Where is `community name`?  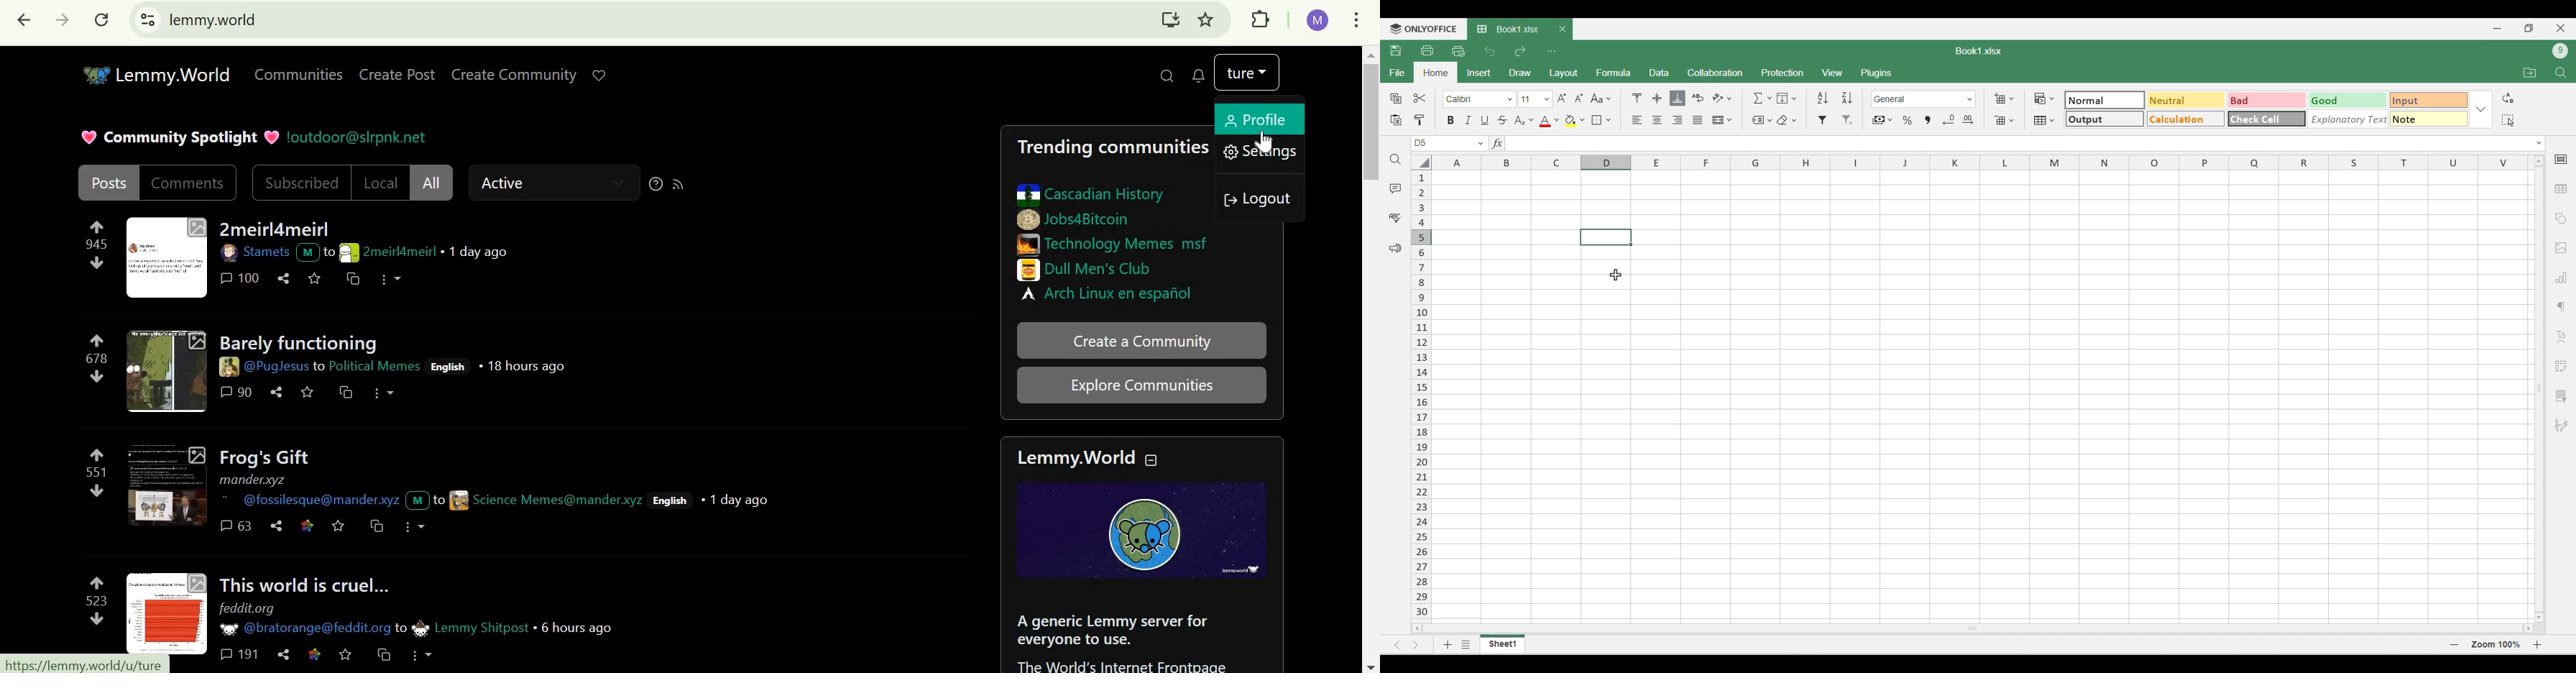 community name is located at coordinates (375, 366).